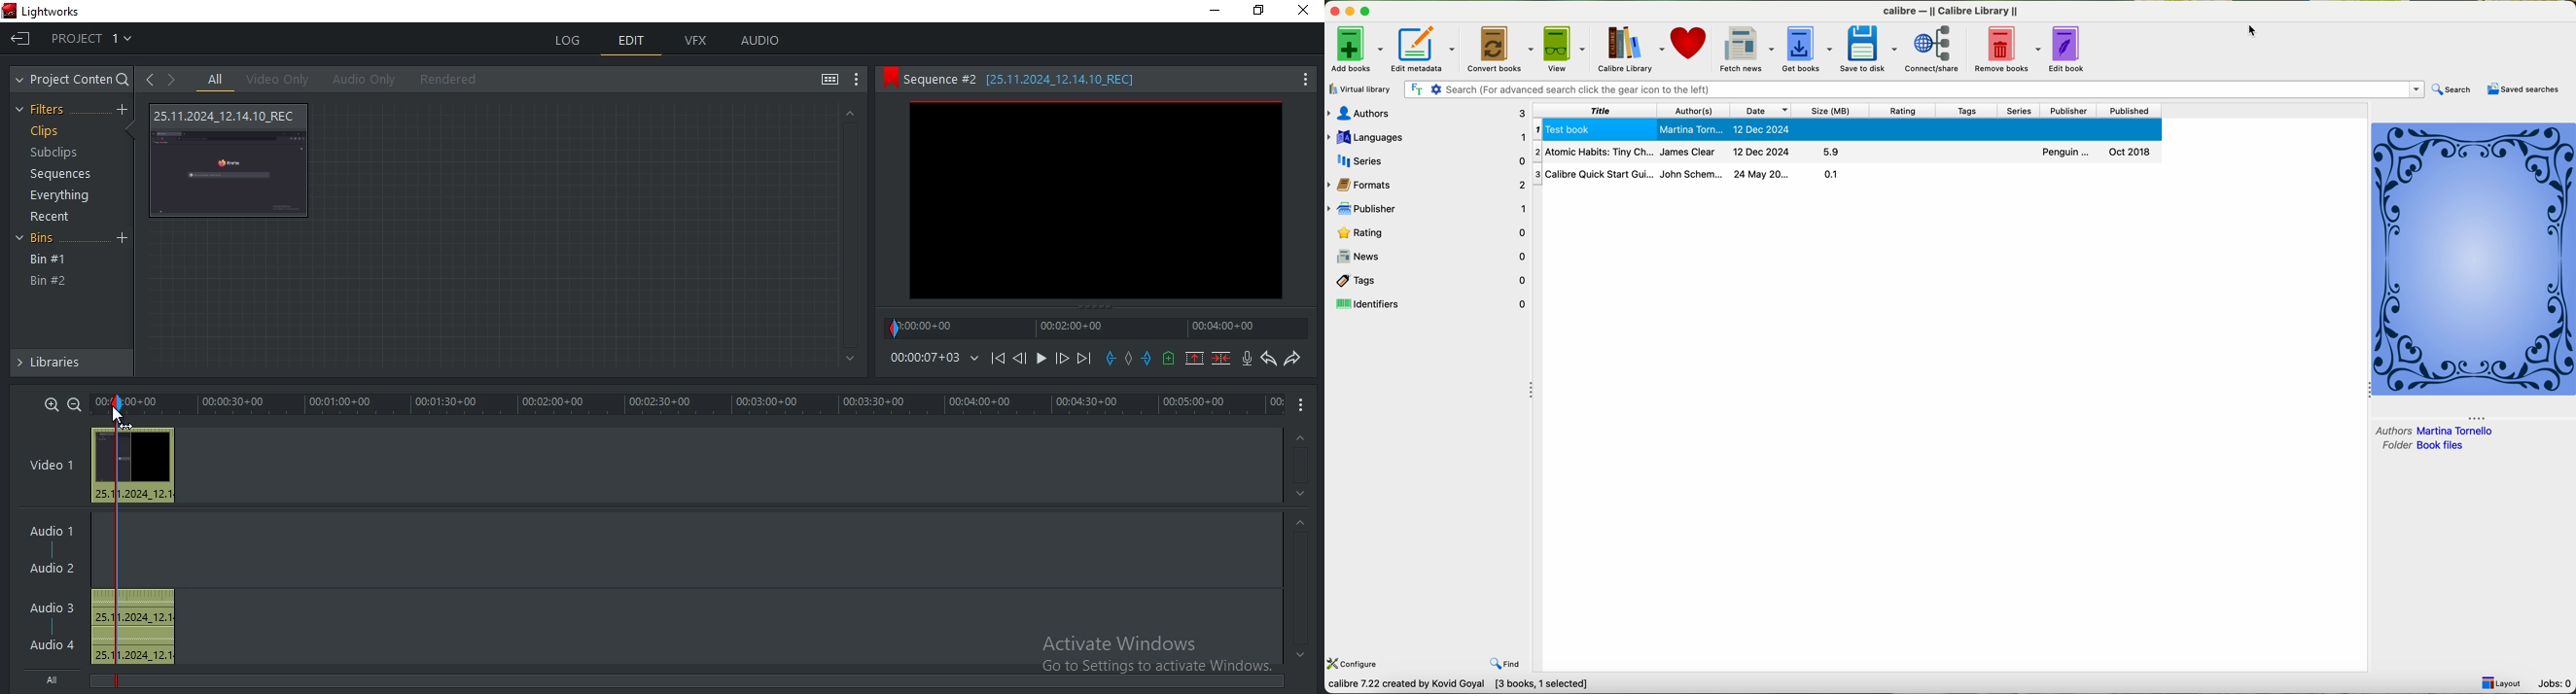  What do you see at coordinates (1935, 50) in the screenshot?
I see `connect/share` at bounding box center [1935, 50].